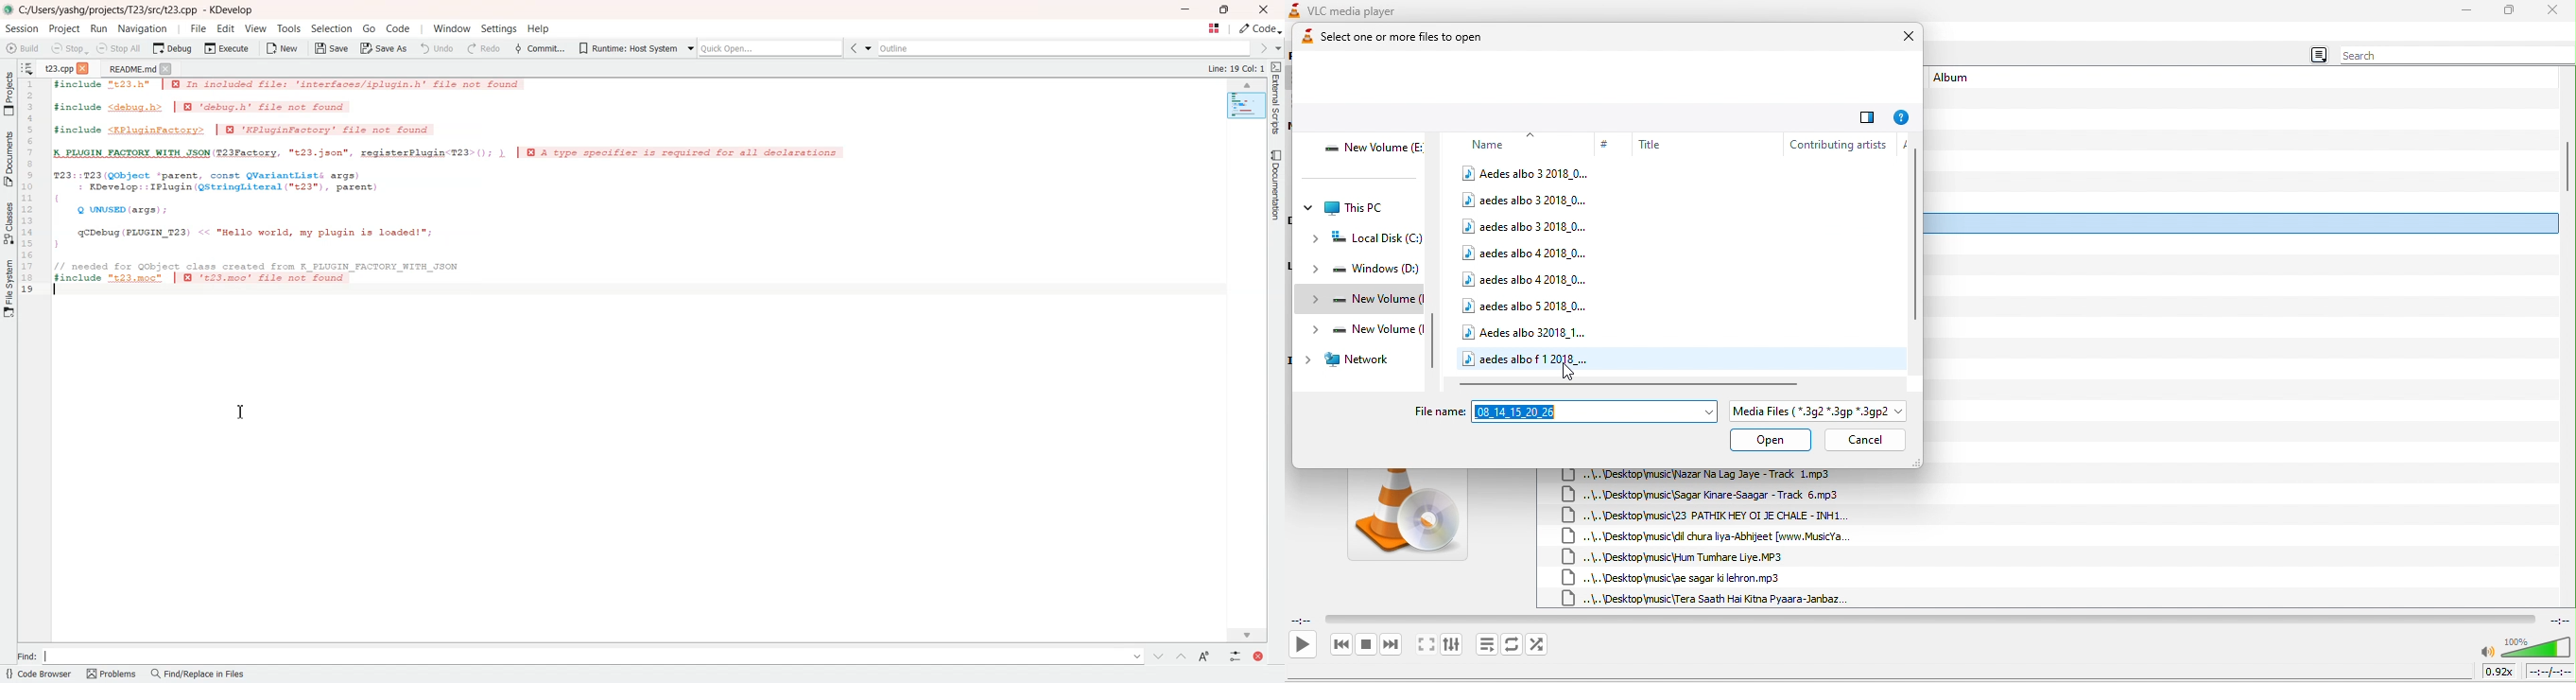  Describe the element at coordinates (2536, 647) in the screenshot. I see `volume` at that location.